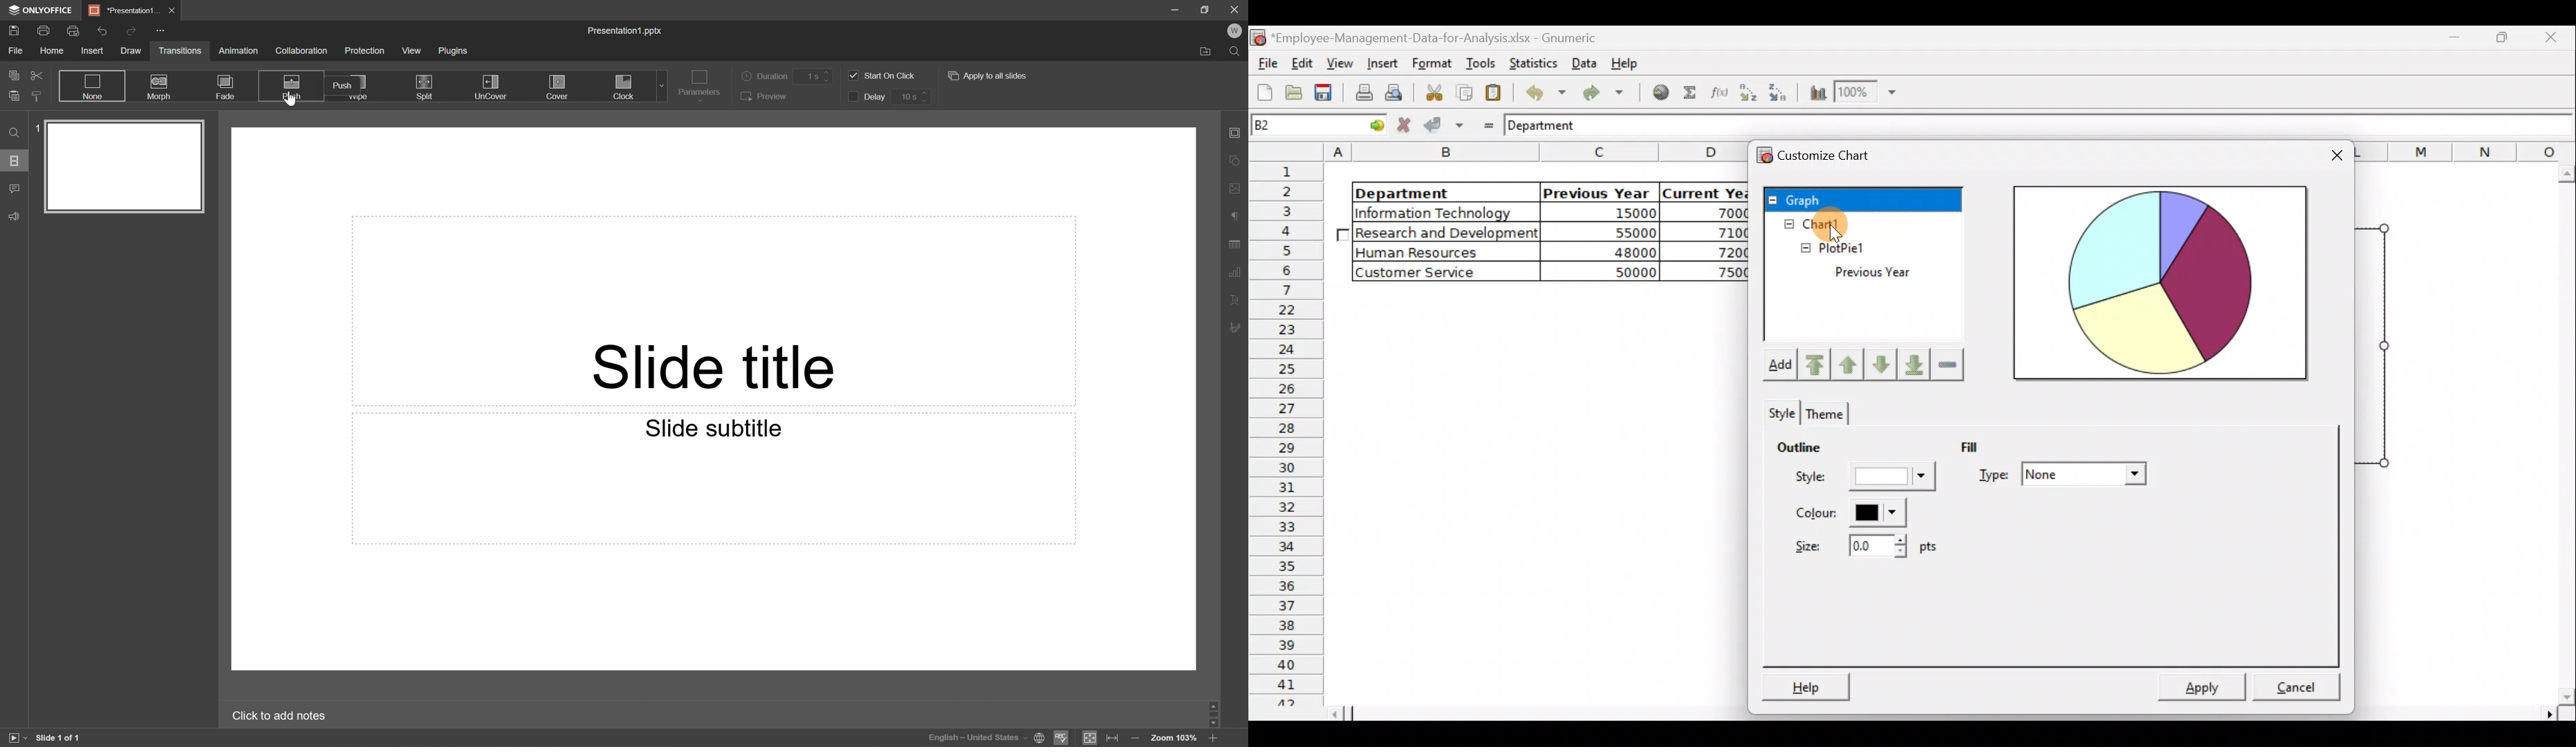 This screenshot has width=2576, height=756. What do you see at coordinates (1265, 92) in the screenshot?
I see `Create a new workbook` at bounding box center [1265, 92].